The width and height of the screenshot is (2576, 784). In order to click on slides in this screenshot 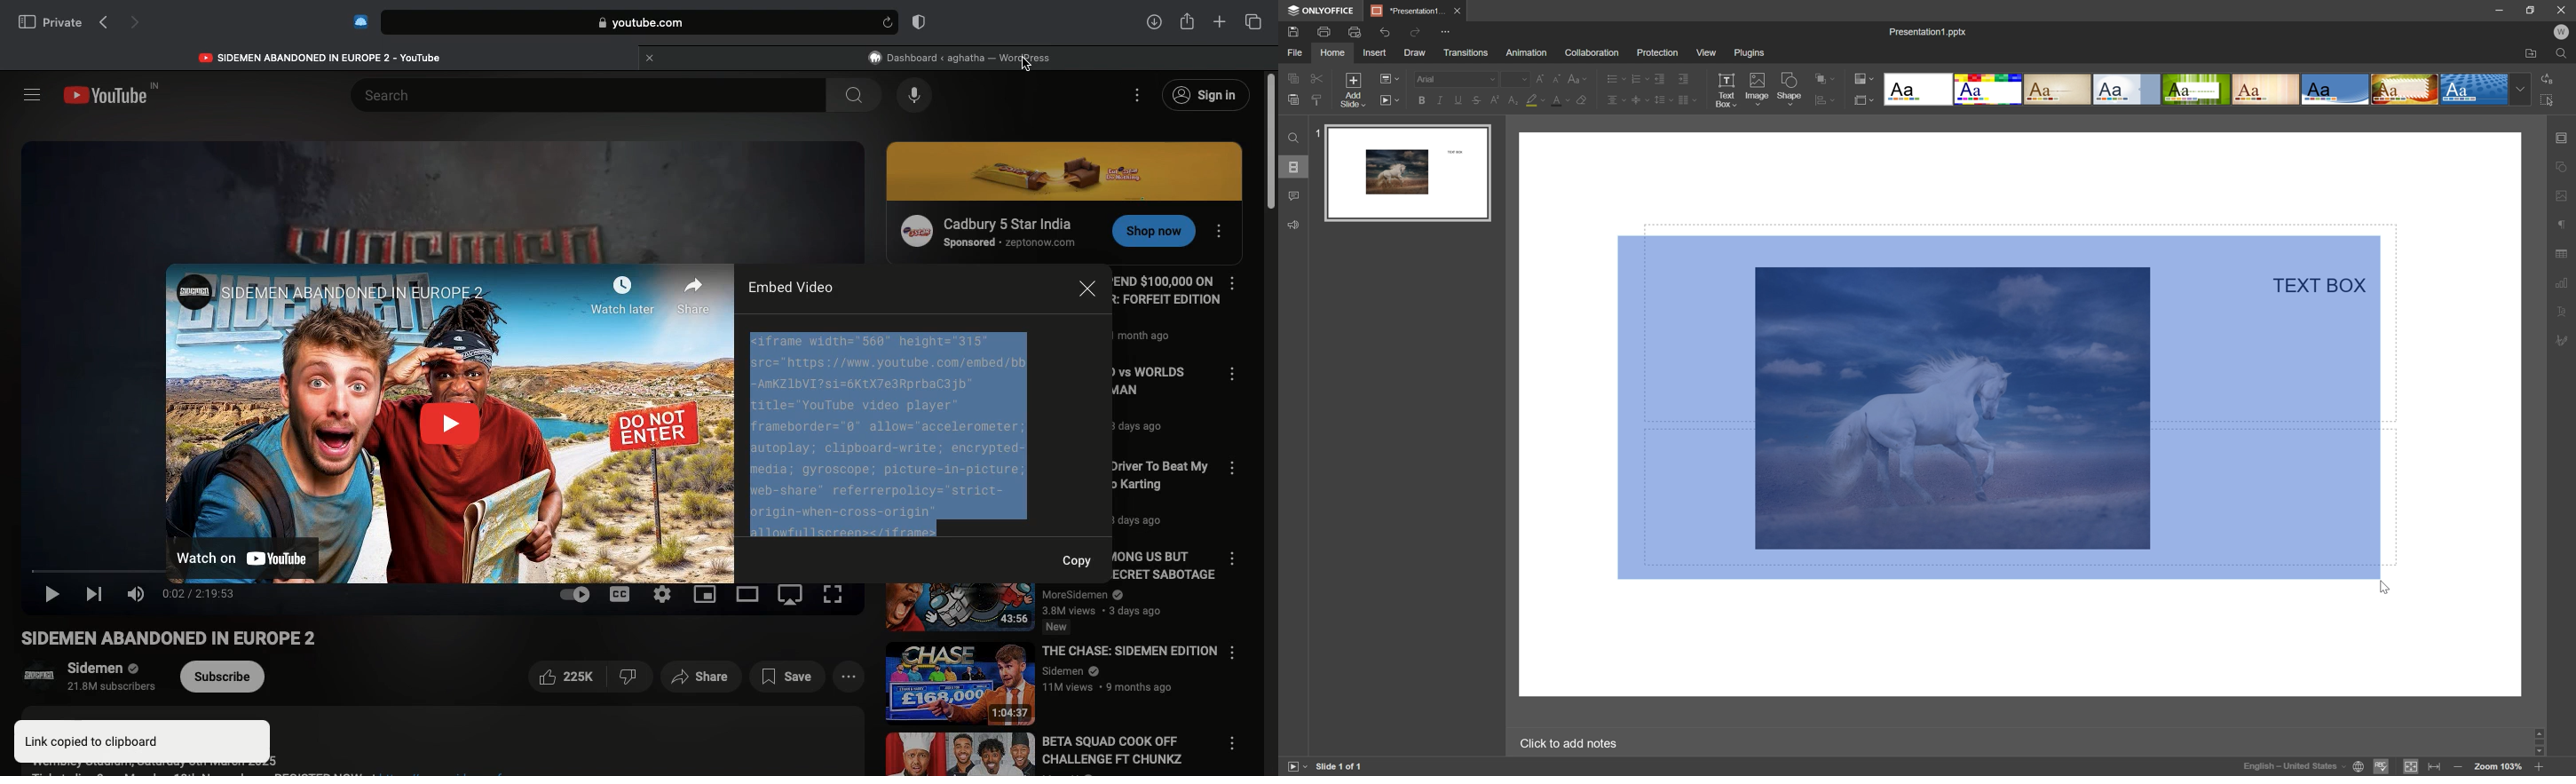, I will do `click(1294, 168)`.